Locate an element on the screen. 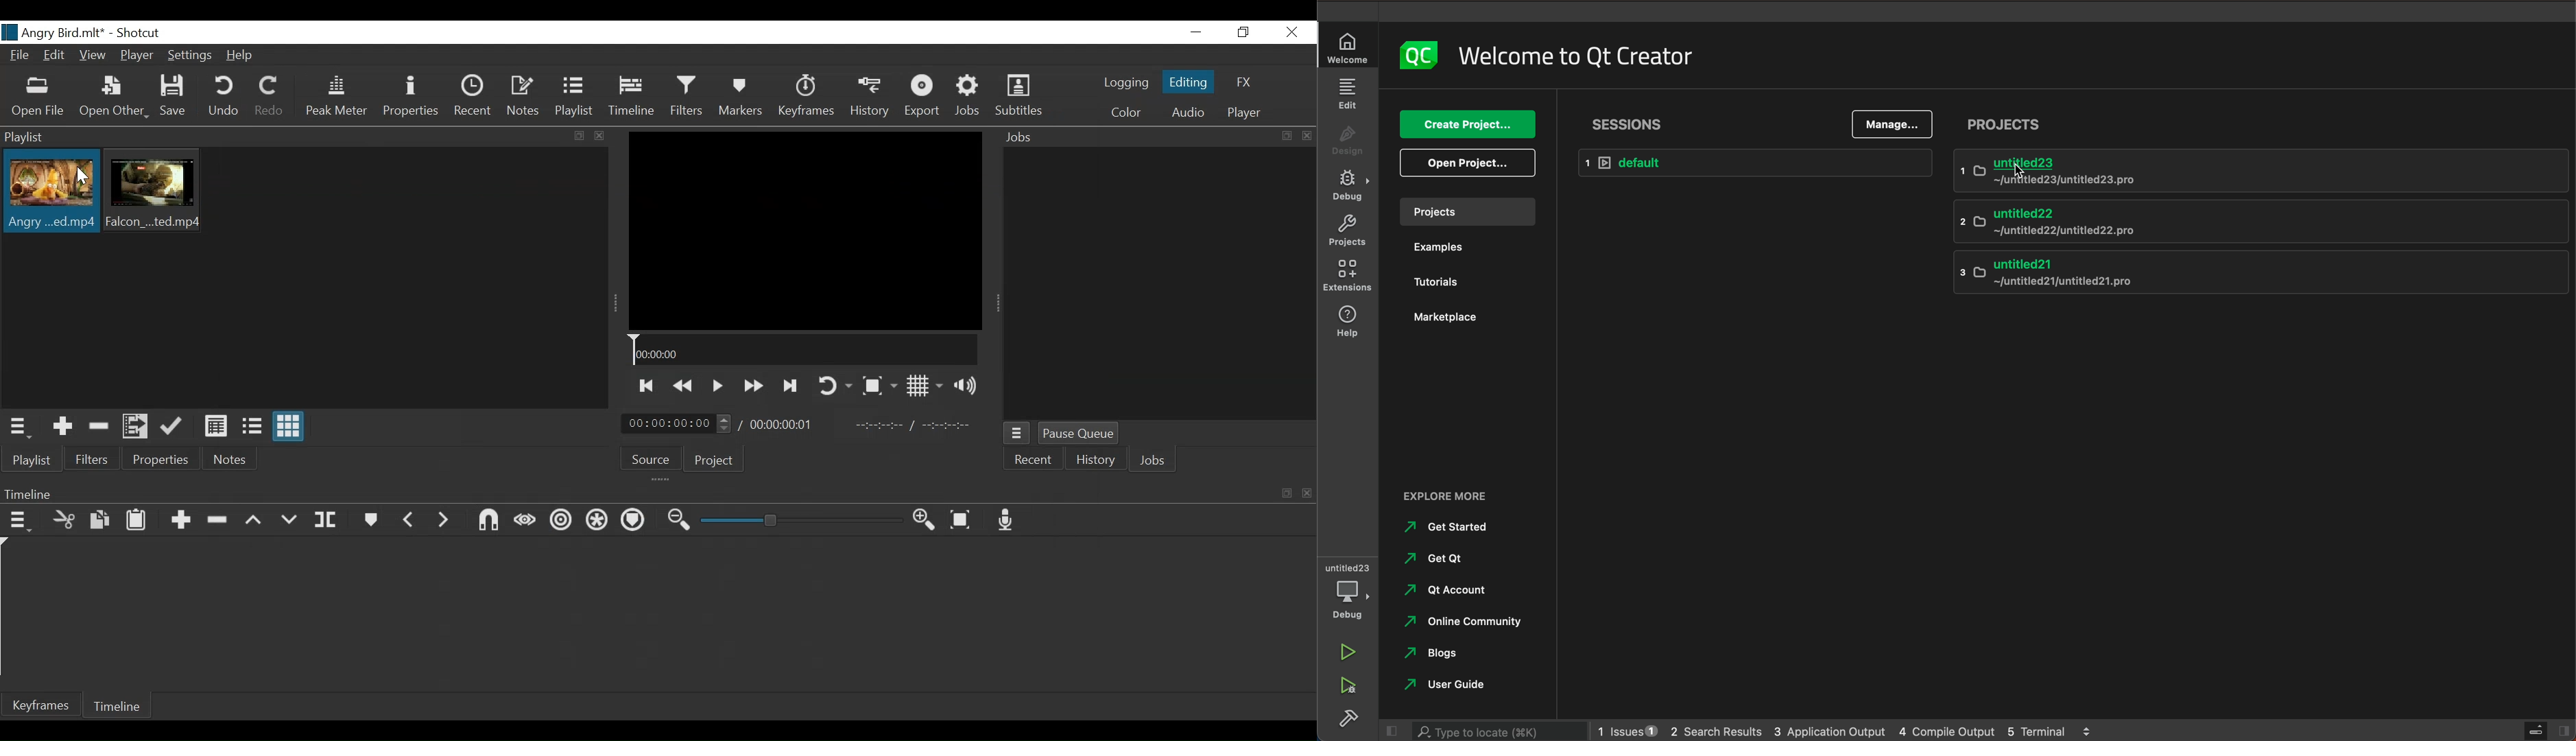 Image resolution: width=2576 pixels, height=756 pixels. History is located at coordinates (870, 99).